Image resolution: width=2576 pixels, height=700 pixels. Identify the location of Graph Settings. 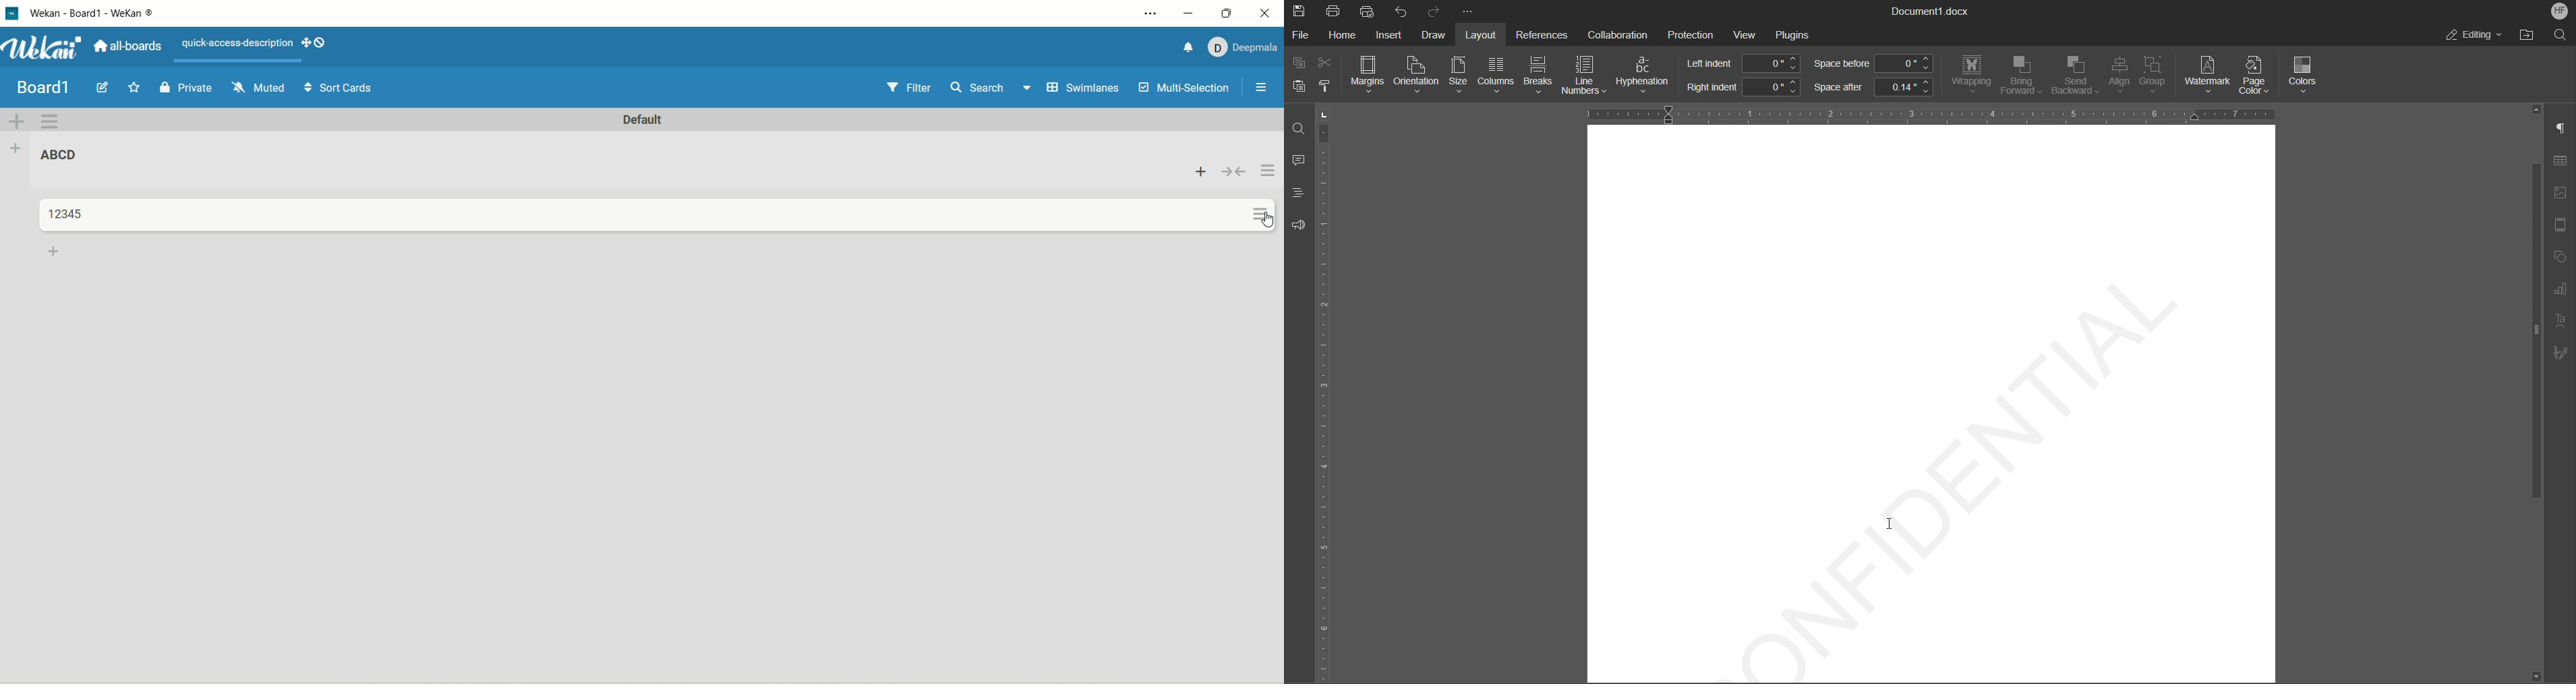
(2560, 291).